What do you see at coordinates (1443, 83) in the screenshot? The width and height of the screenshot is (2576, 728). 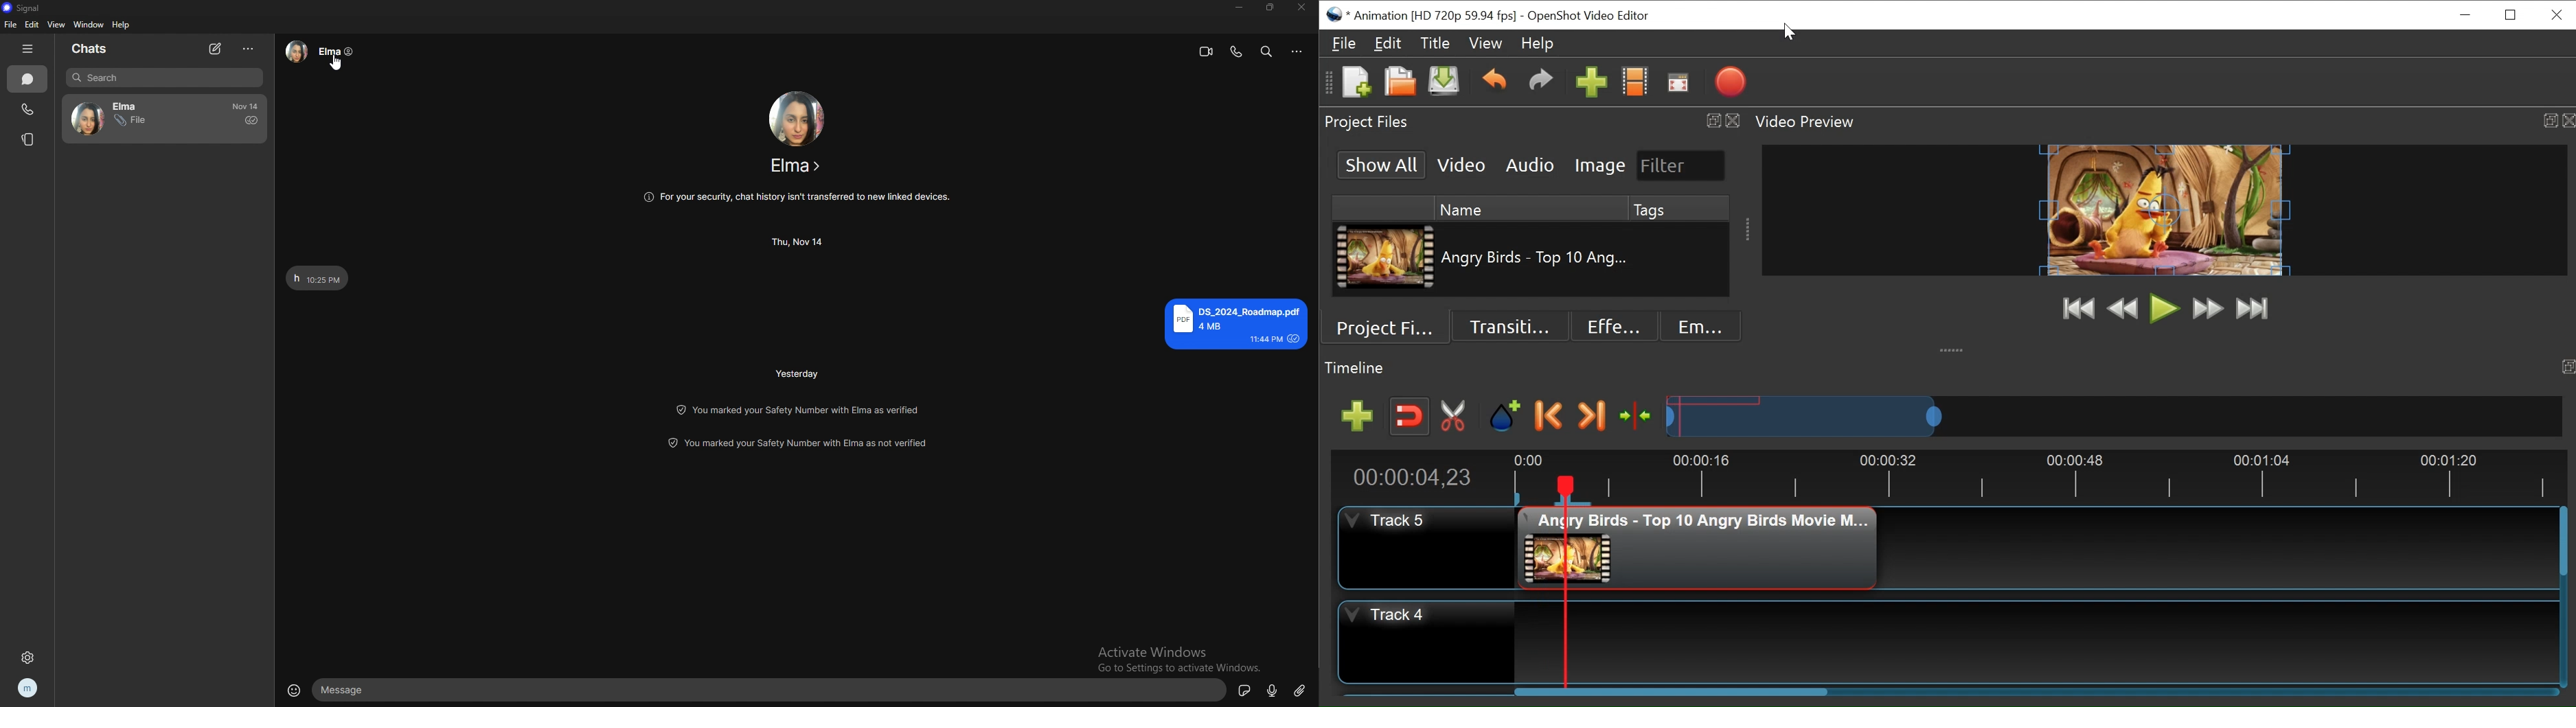 I see `Save Project` at bounding box center [1443, 83].